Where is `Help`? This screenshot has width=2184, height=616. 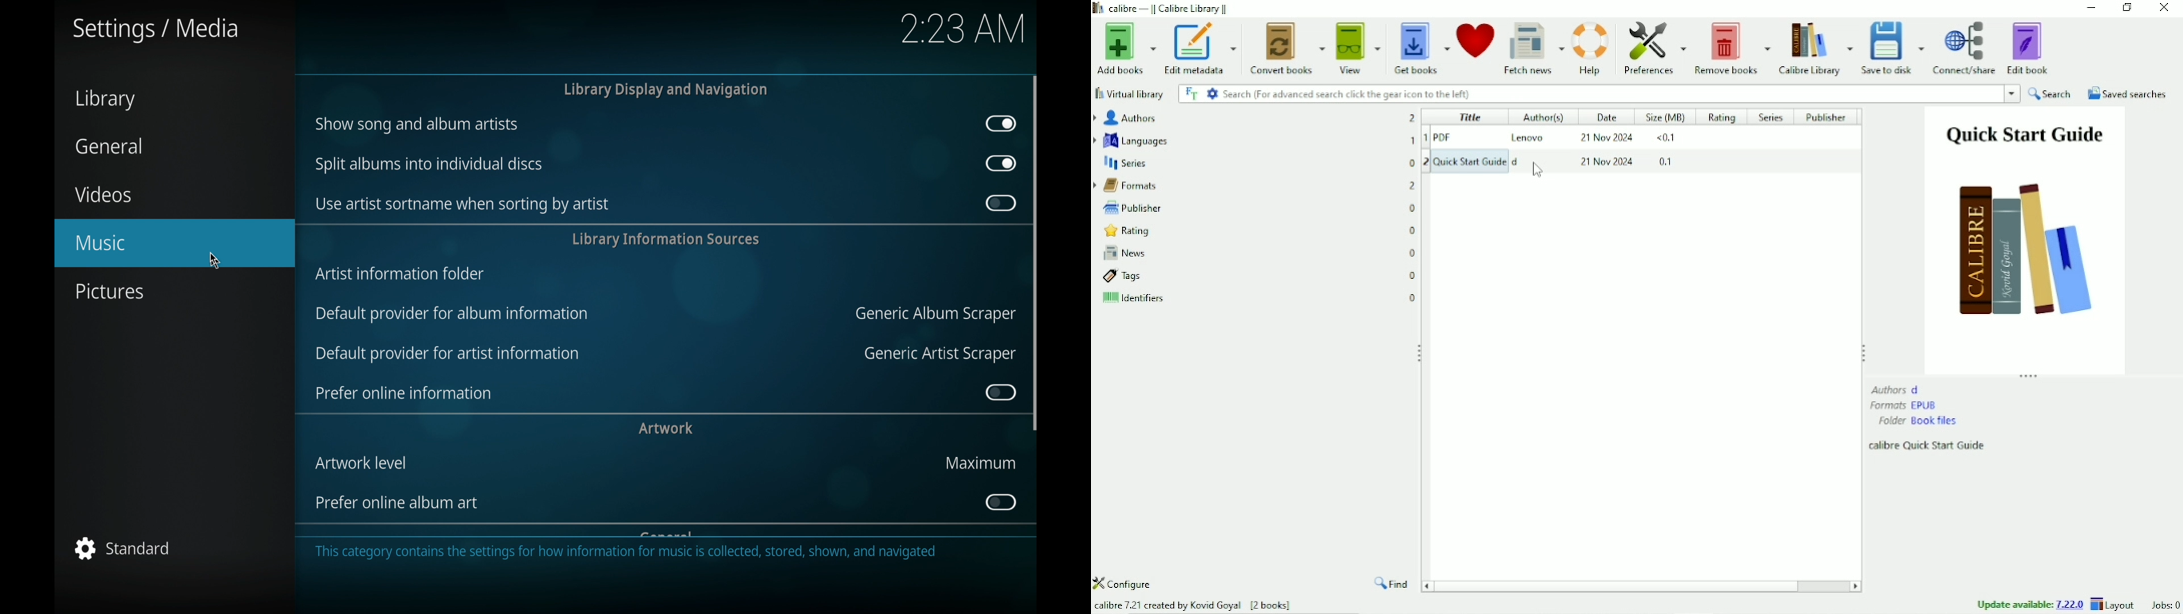 Help is located at coordinates (1591, 46).